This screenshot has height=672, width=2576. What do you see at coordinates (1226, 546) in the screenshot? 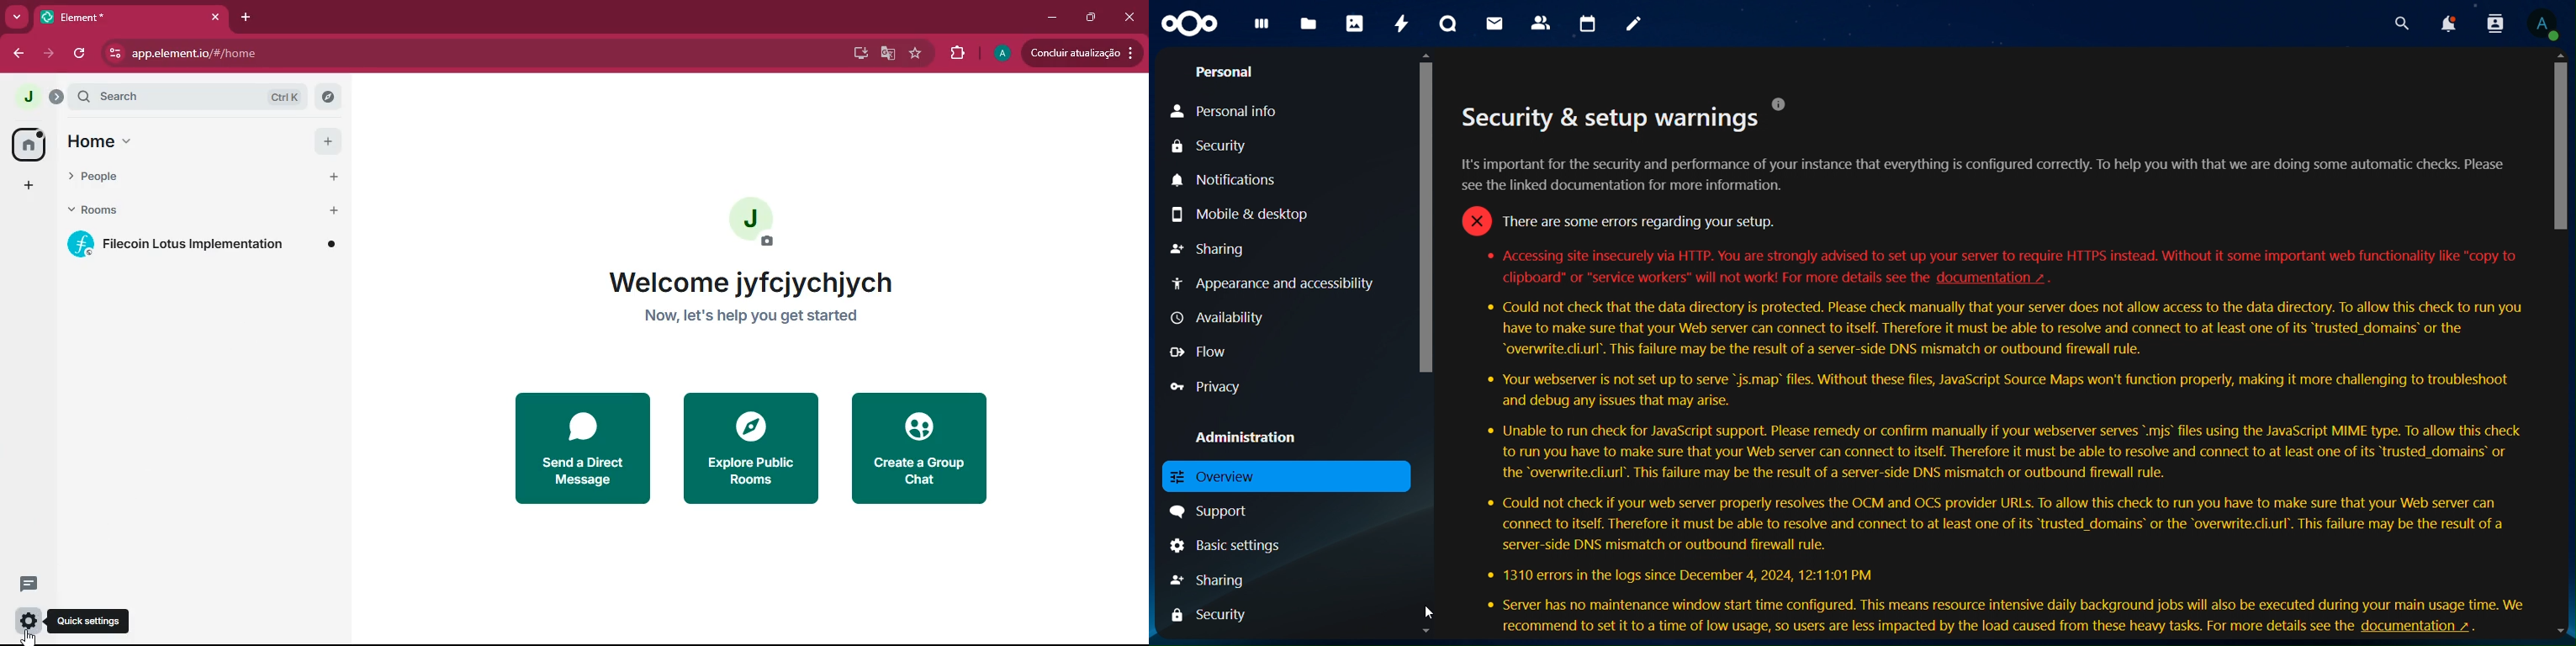
I see `basic settings` at bounding box center [1226, 546].